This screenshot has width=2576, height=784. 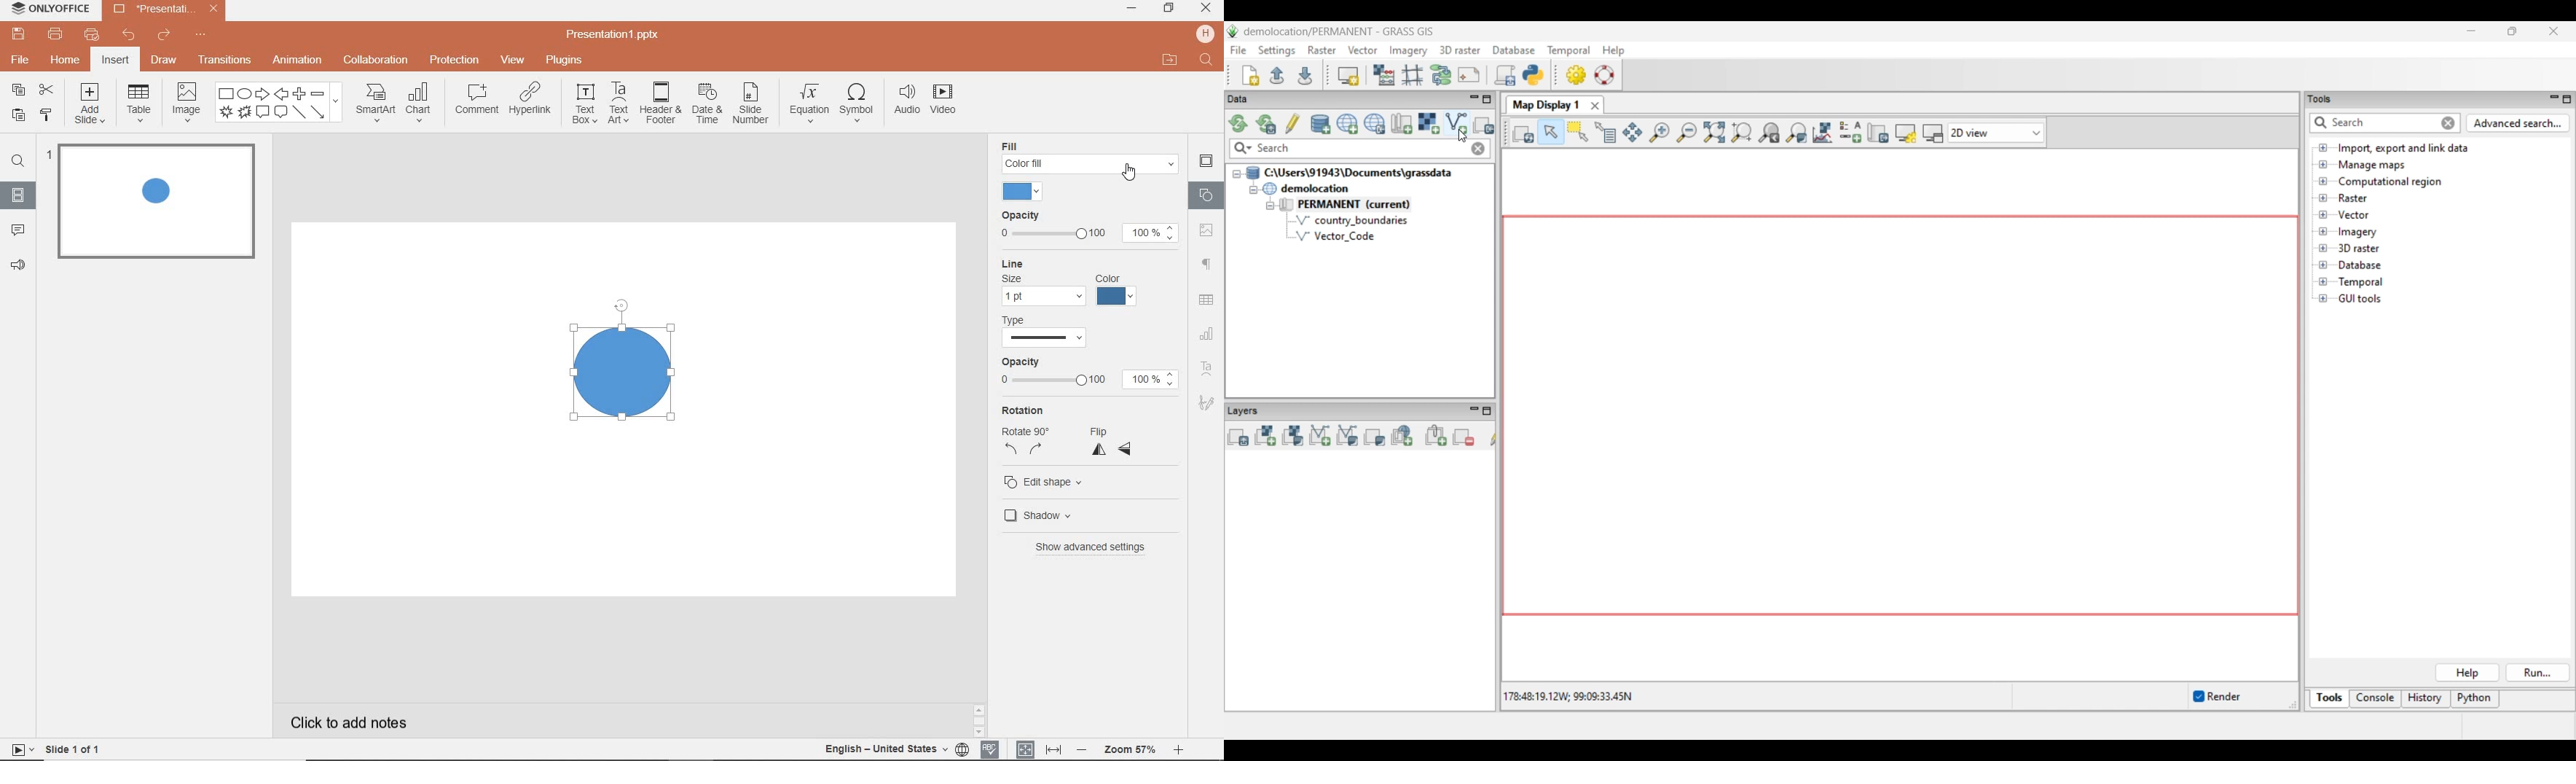 What do you see at coordinates (17, 34) in the screenshot?
I see `save` at bounding box center [17, 34].